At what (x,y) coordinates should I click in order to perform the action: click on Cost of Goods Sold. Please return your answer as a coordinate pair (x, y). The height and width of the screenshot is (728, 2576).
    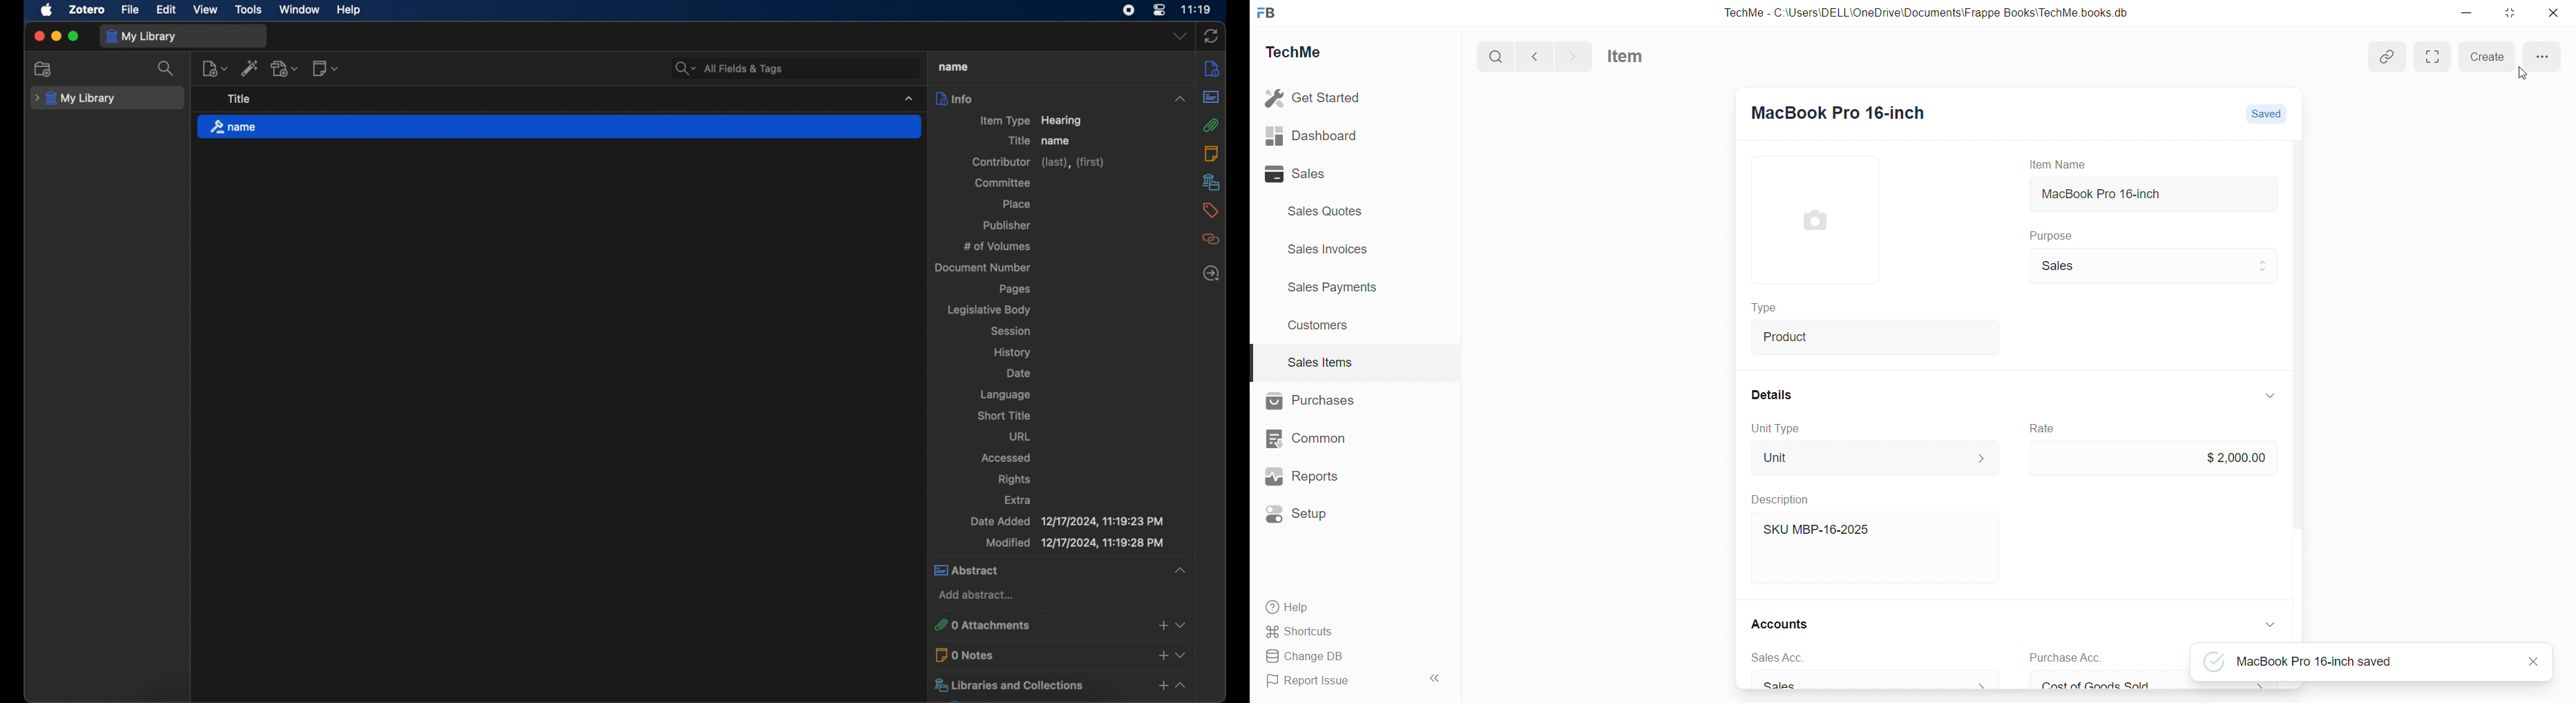
    Looking at the image, I should click on (2156, 684).